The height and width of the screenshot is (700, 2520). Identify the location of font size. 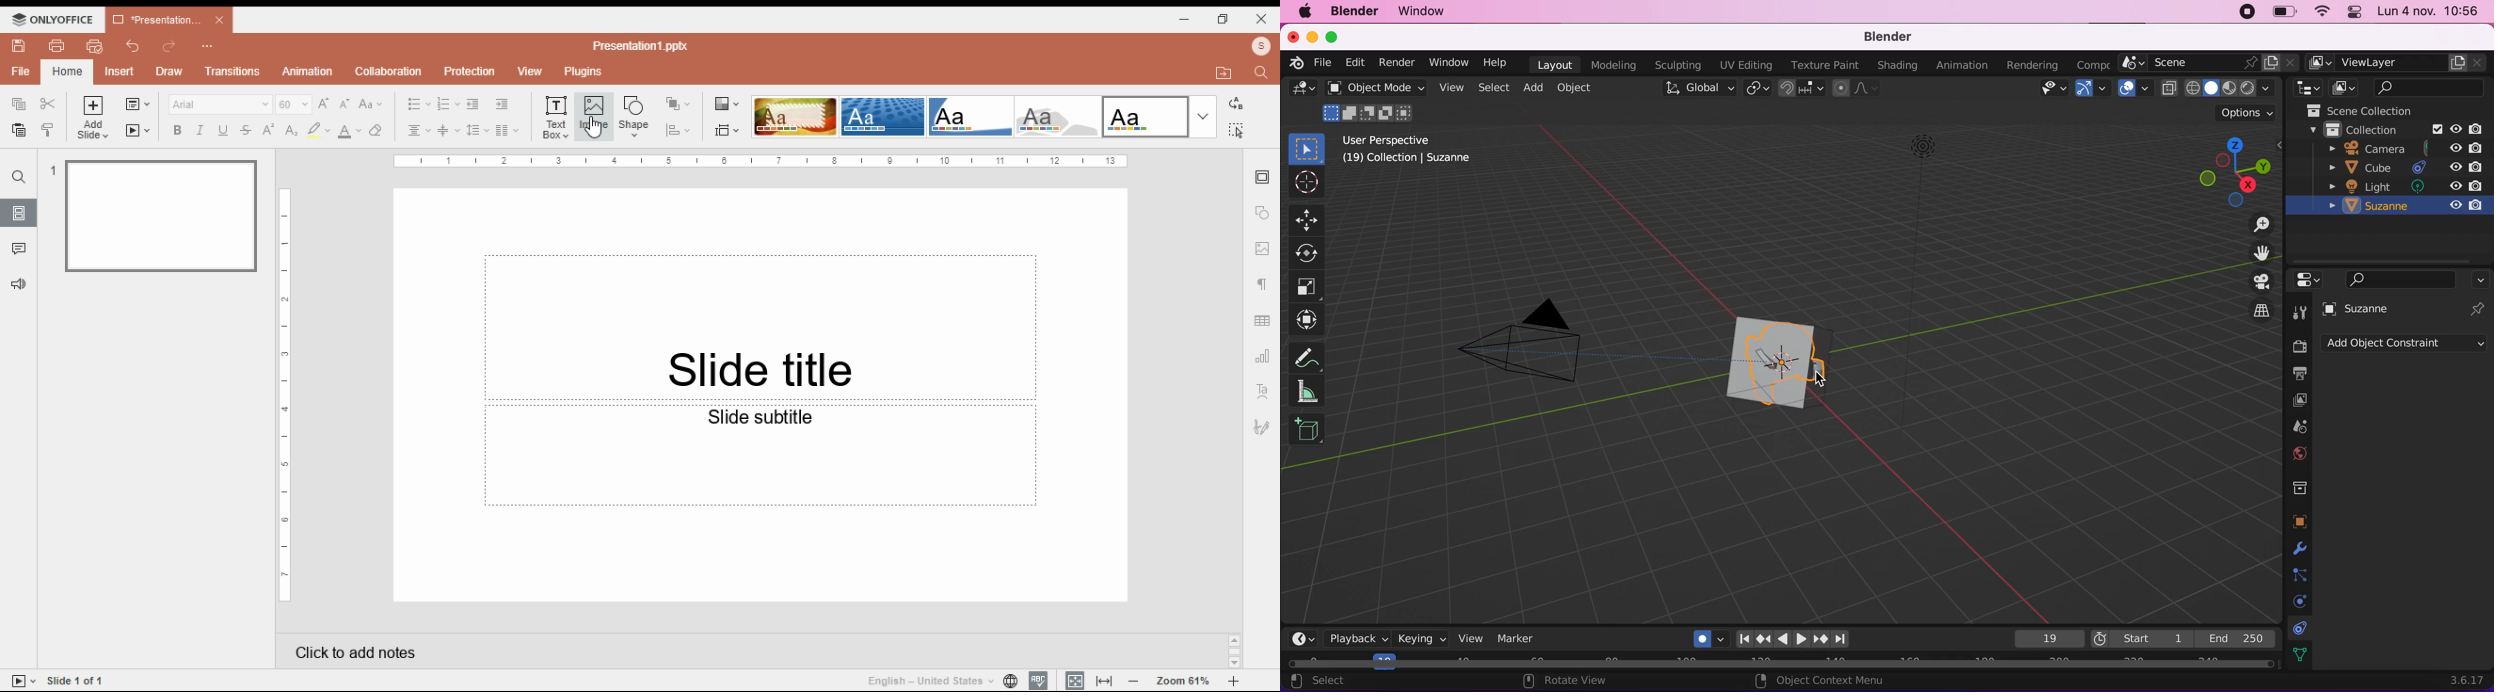
(292, 103).